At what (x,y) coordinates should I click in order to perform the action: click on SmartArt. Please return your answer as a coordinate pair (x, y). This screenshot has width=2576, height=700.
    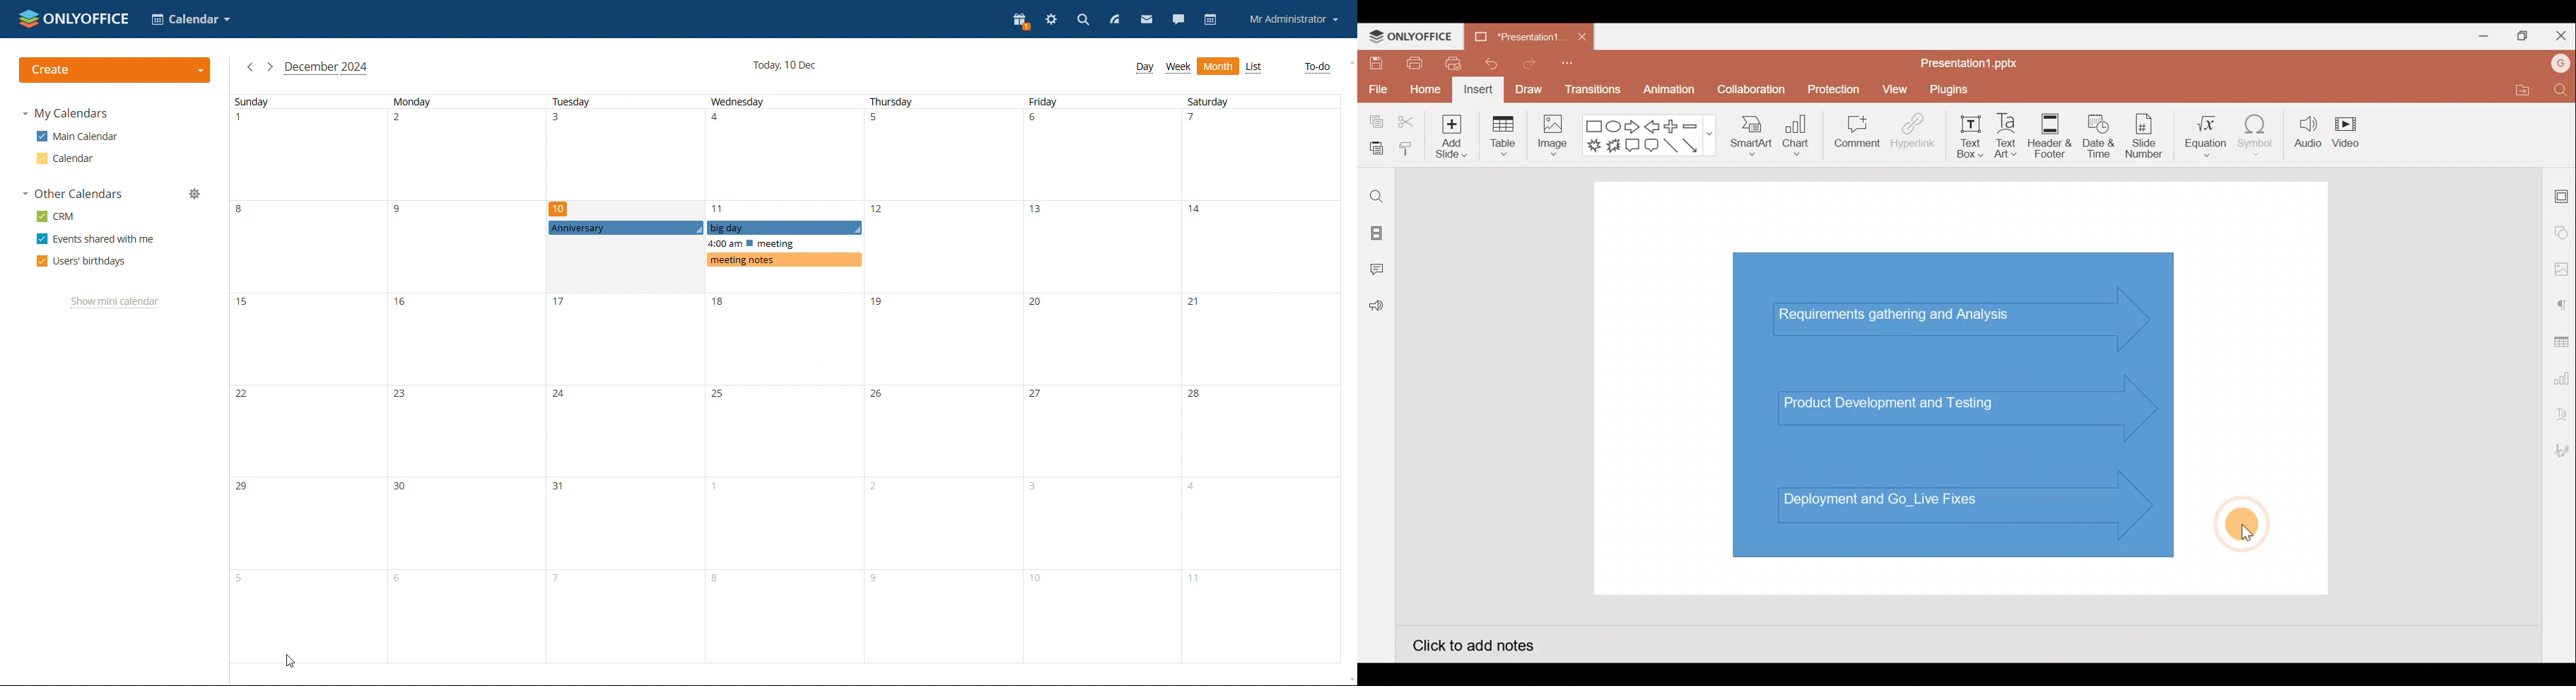
    Looking at the image, I should click on (1750, 133).